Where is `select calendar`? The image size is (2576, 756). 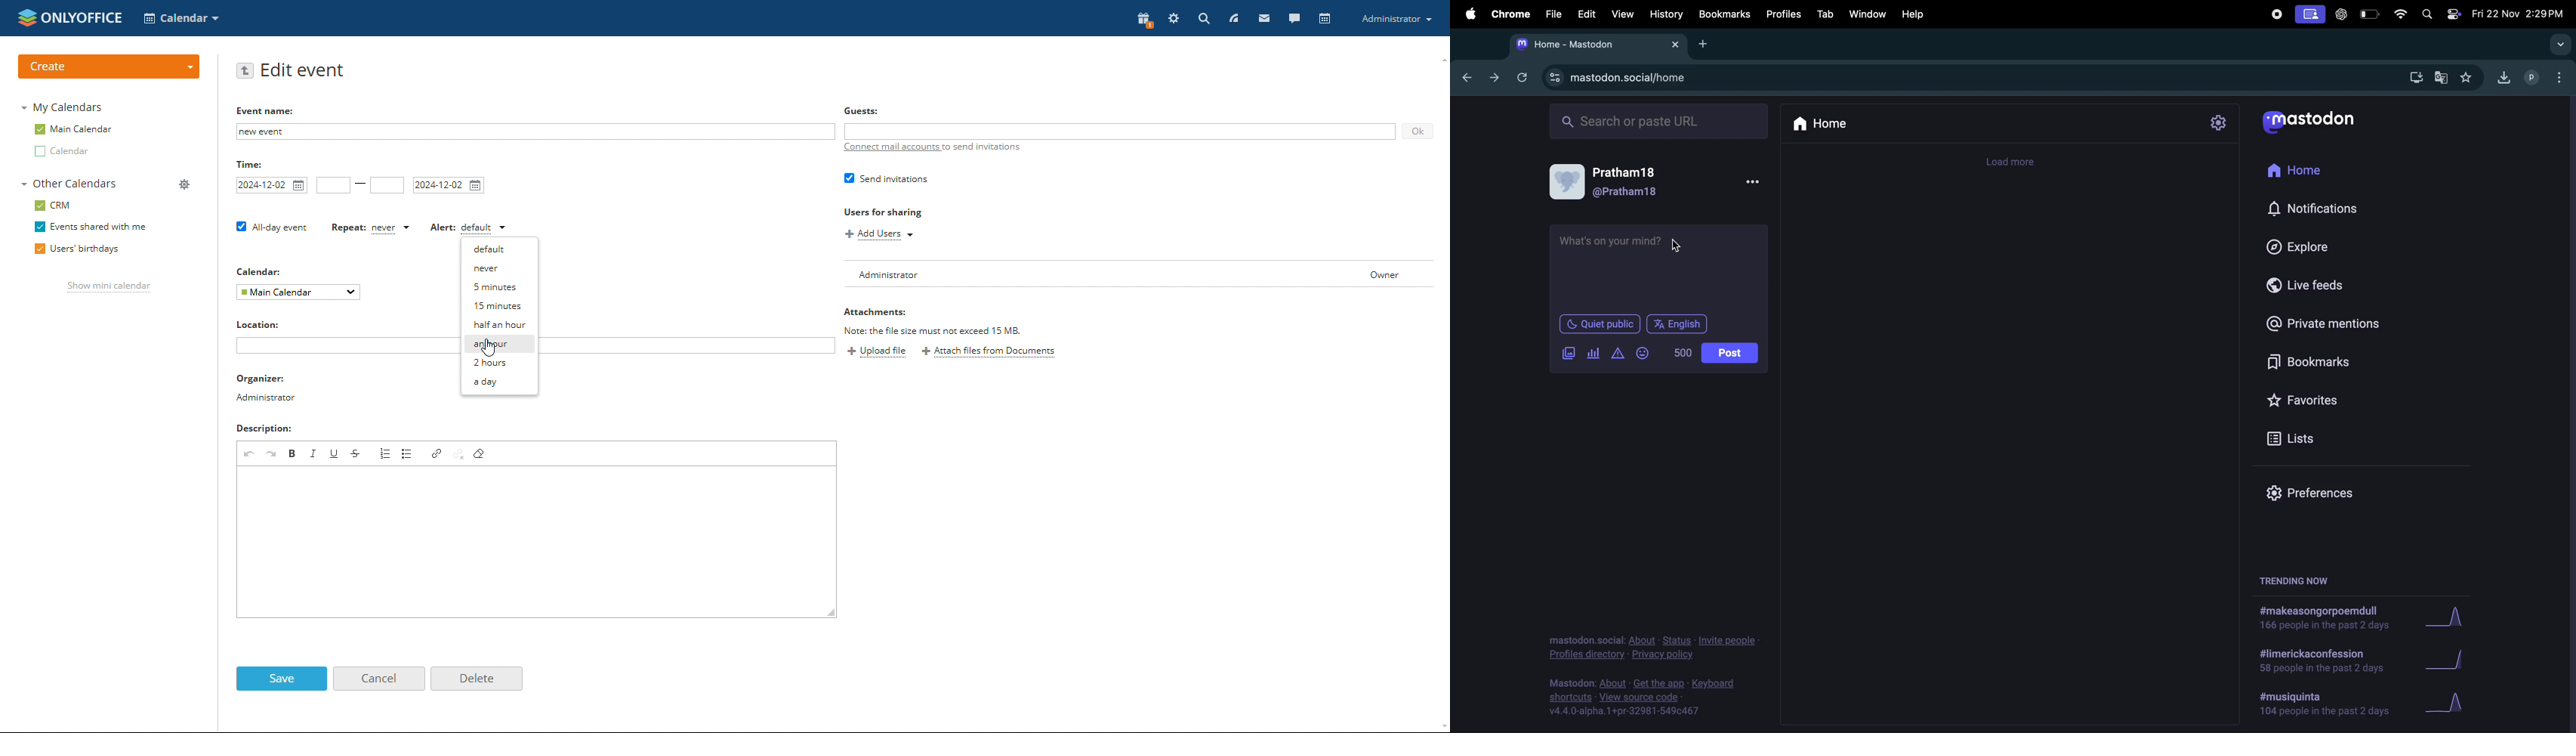 select calendar is located at coordinates (298, 292).